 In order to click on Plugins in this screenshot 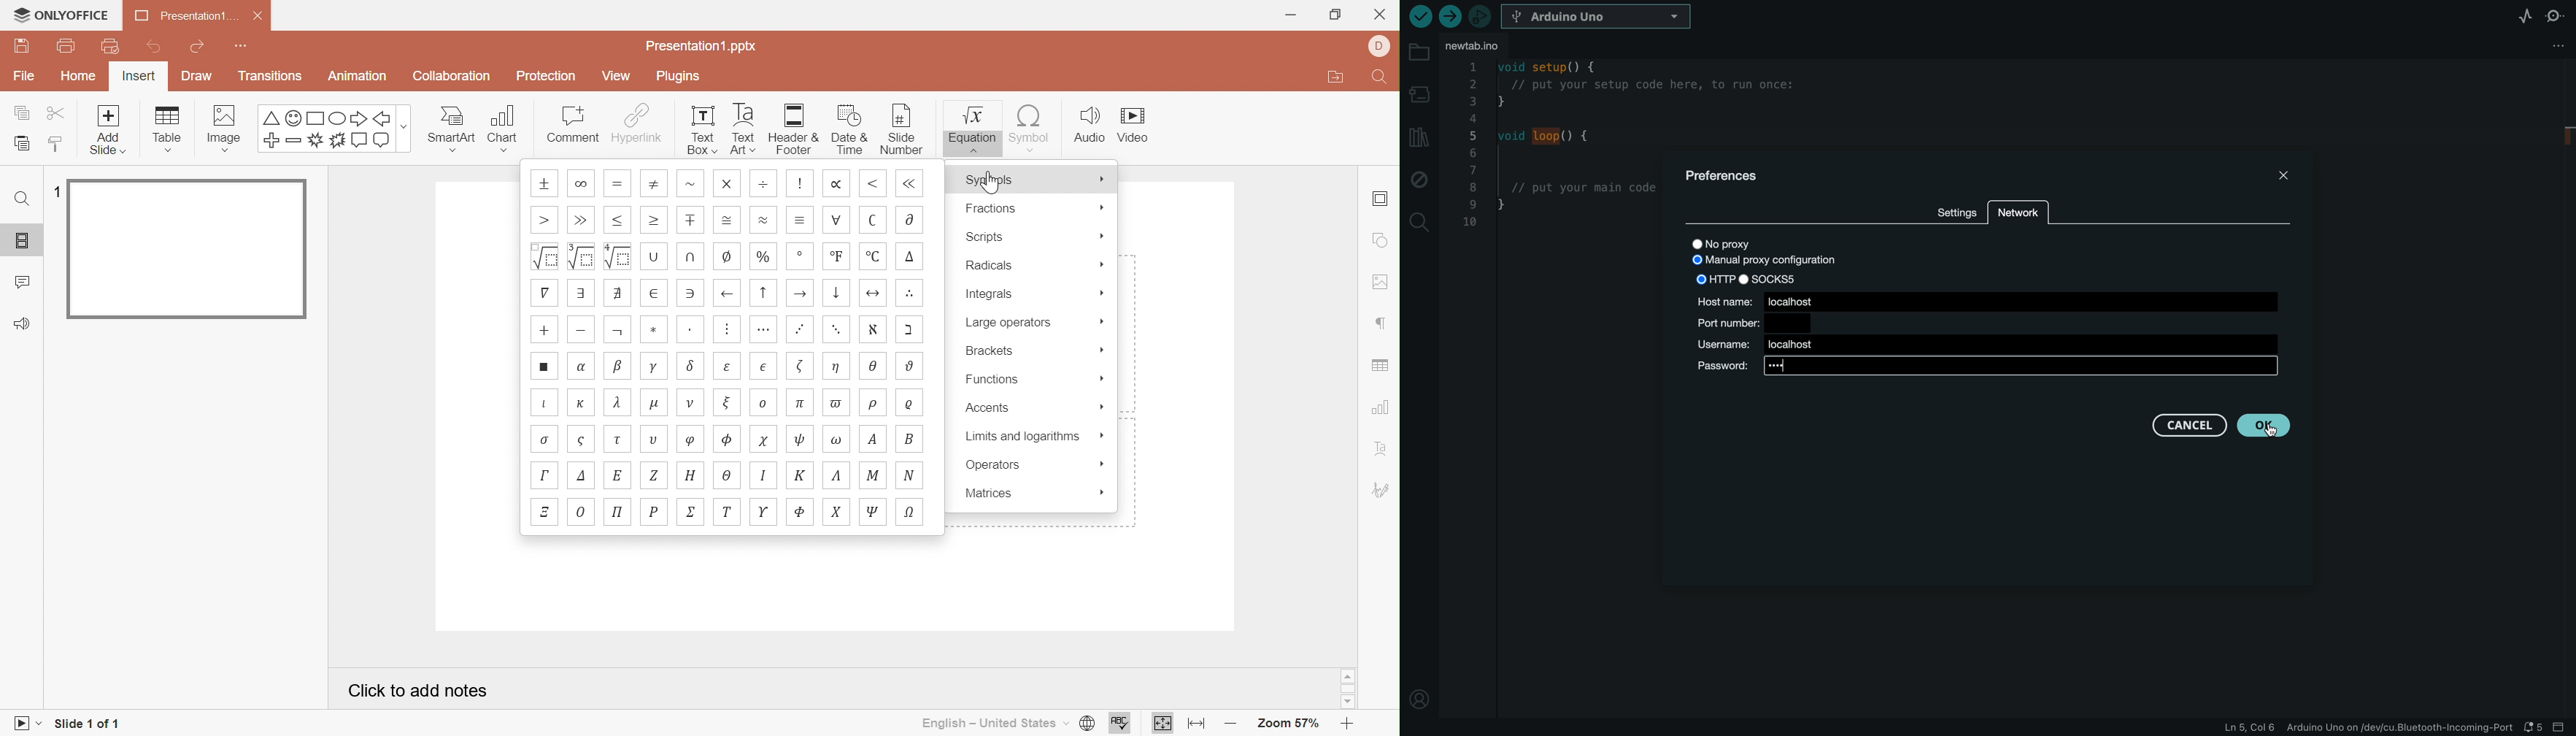, I will do `click(676, 77)`.